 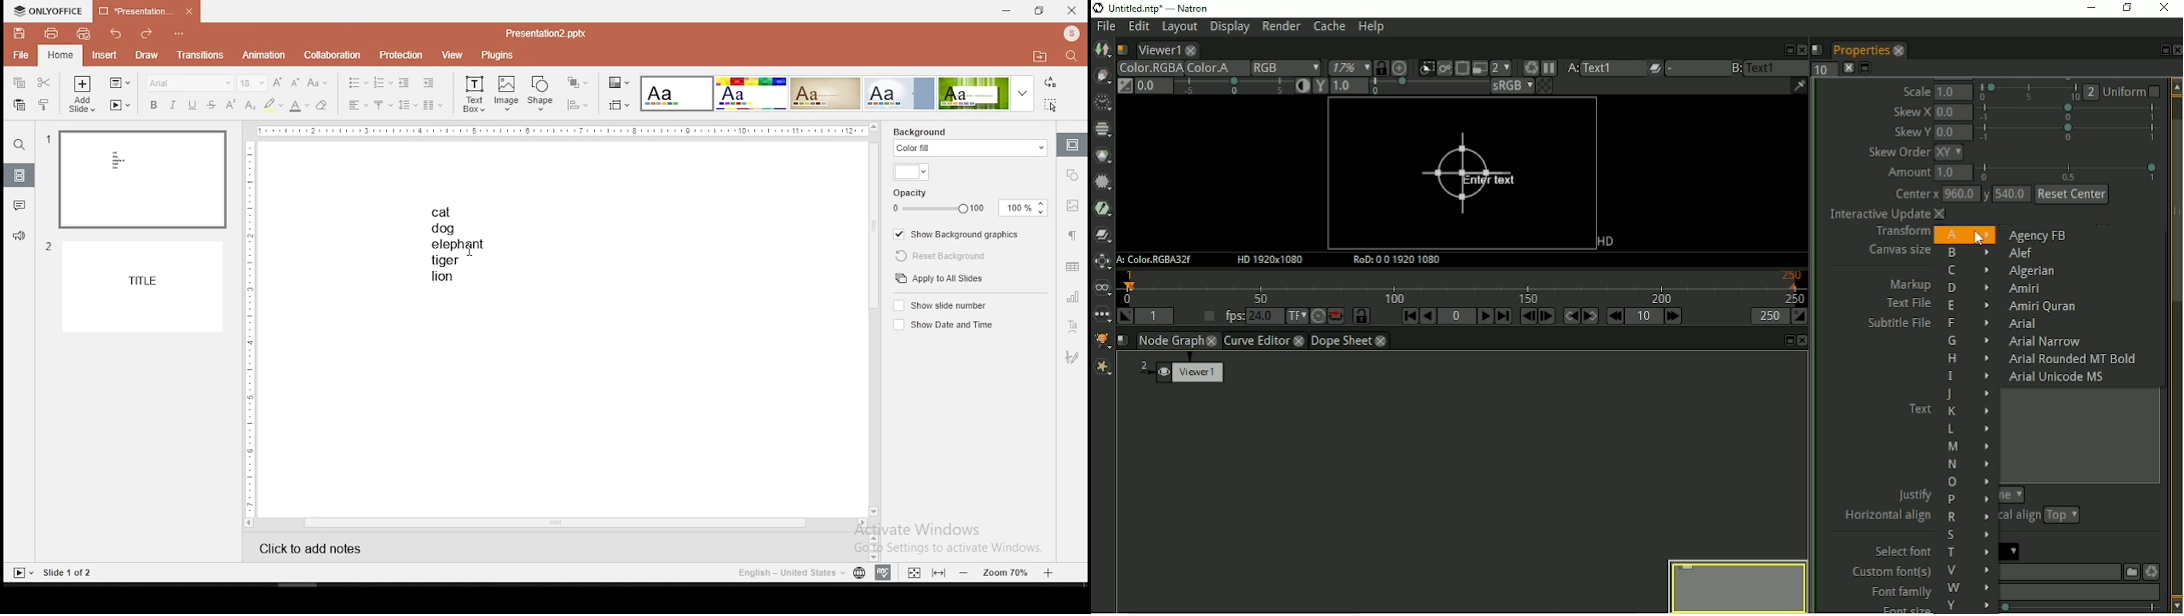 What do you see at coordinates (116, 33) in the screenshot?
I see `undo` at bounding box center [116, 33].